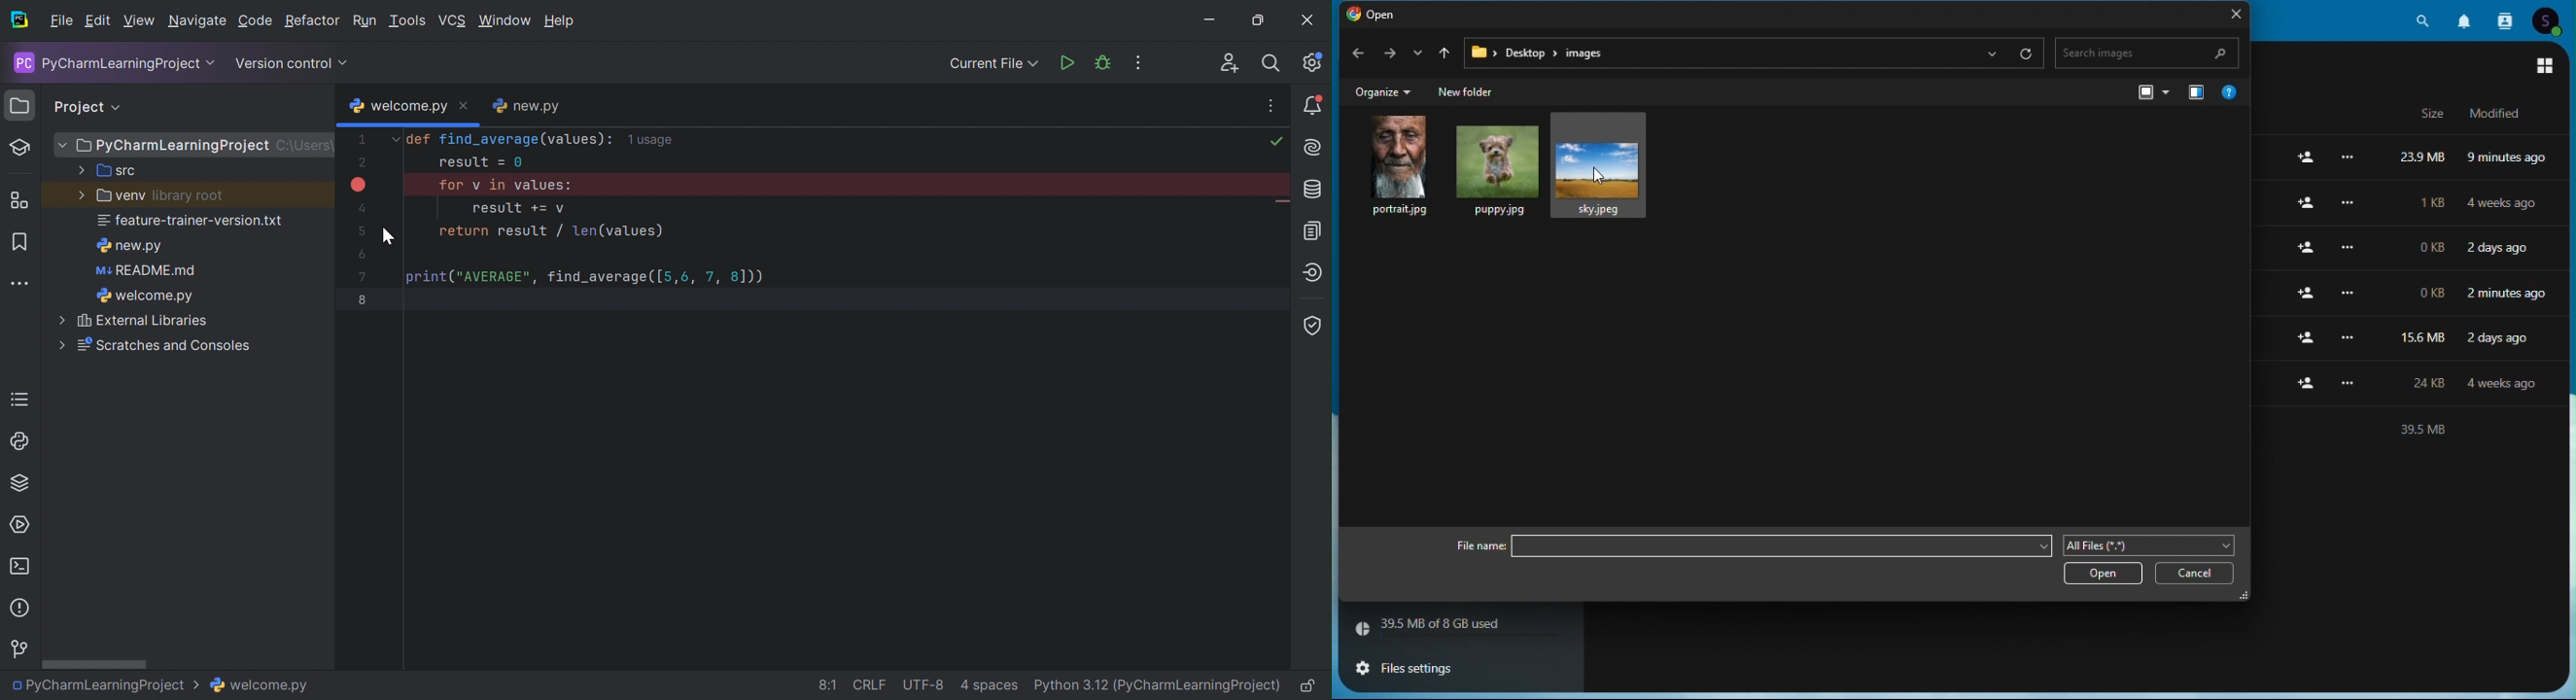  Describe the element at coordinates (2409, 250) in the screenshot. I see `Files` at that location.